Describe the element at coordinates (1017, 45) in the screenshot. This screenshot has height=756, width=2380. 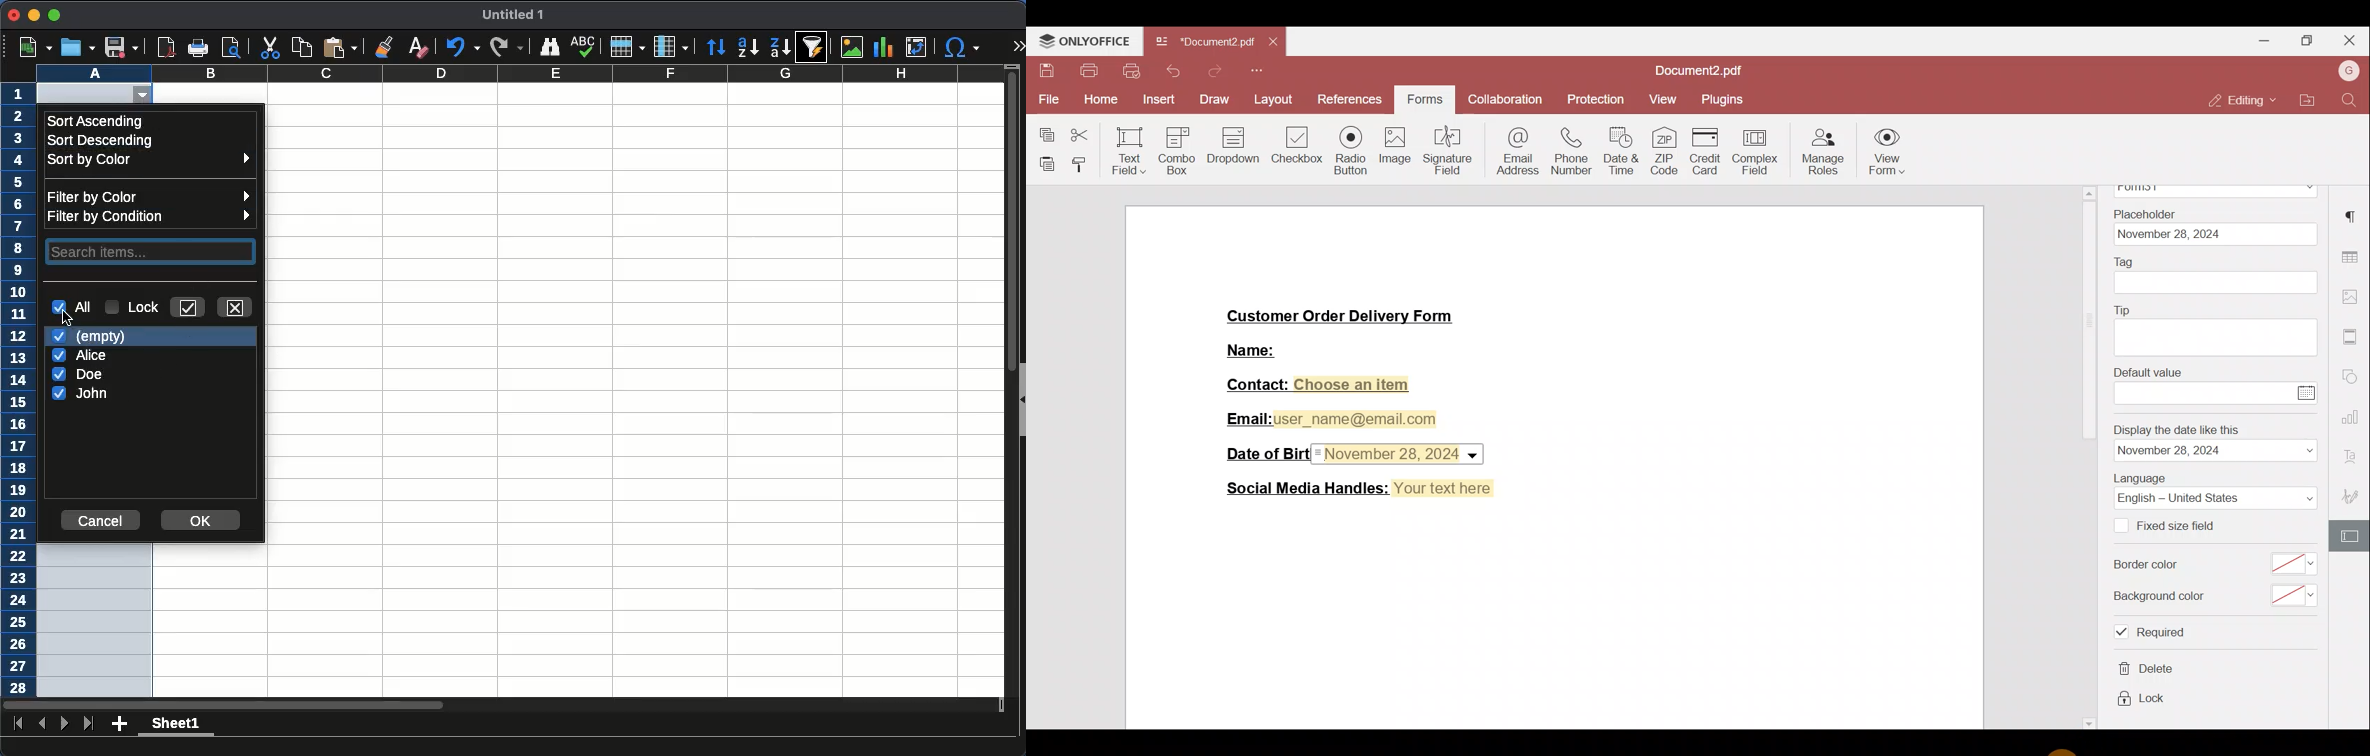
I see `expand` at that location.